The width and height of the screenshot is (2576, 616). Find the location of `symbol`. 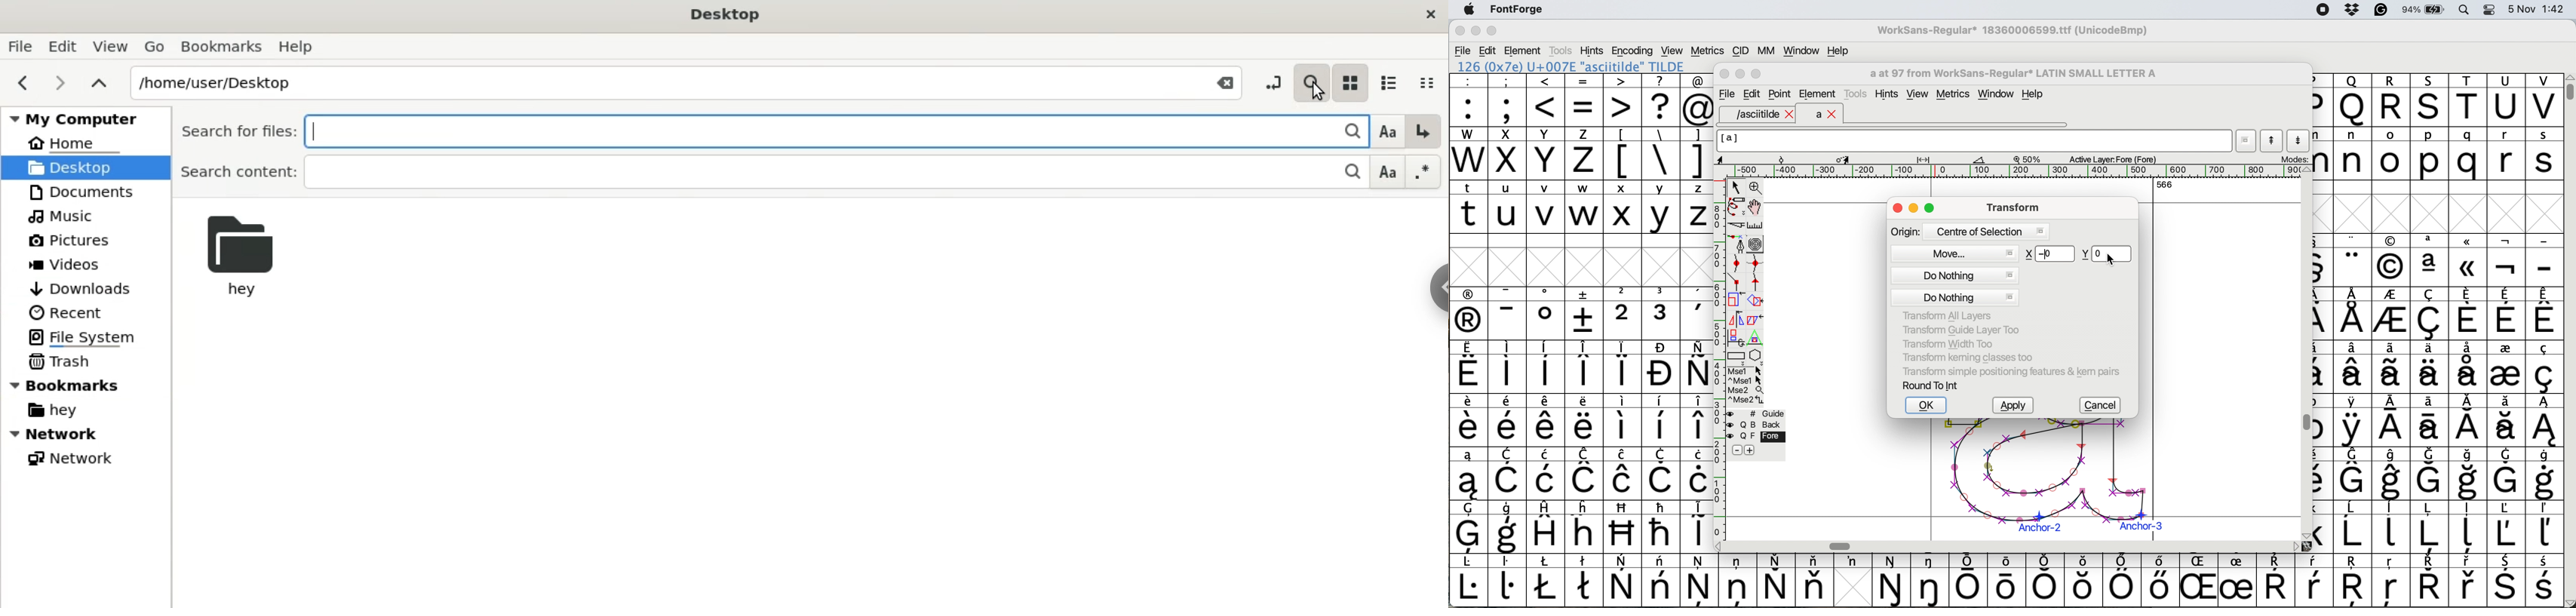

symbol is located at coordinates (1546, 313).